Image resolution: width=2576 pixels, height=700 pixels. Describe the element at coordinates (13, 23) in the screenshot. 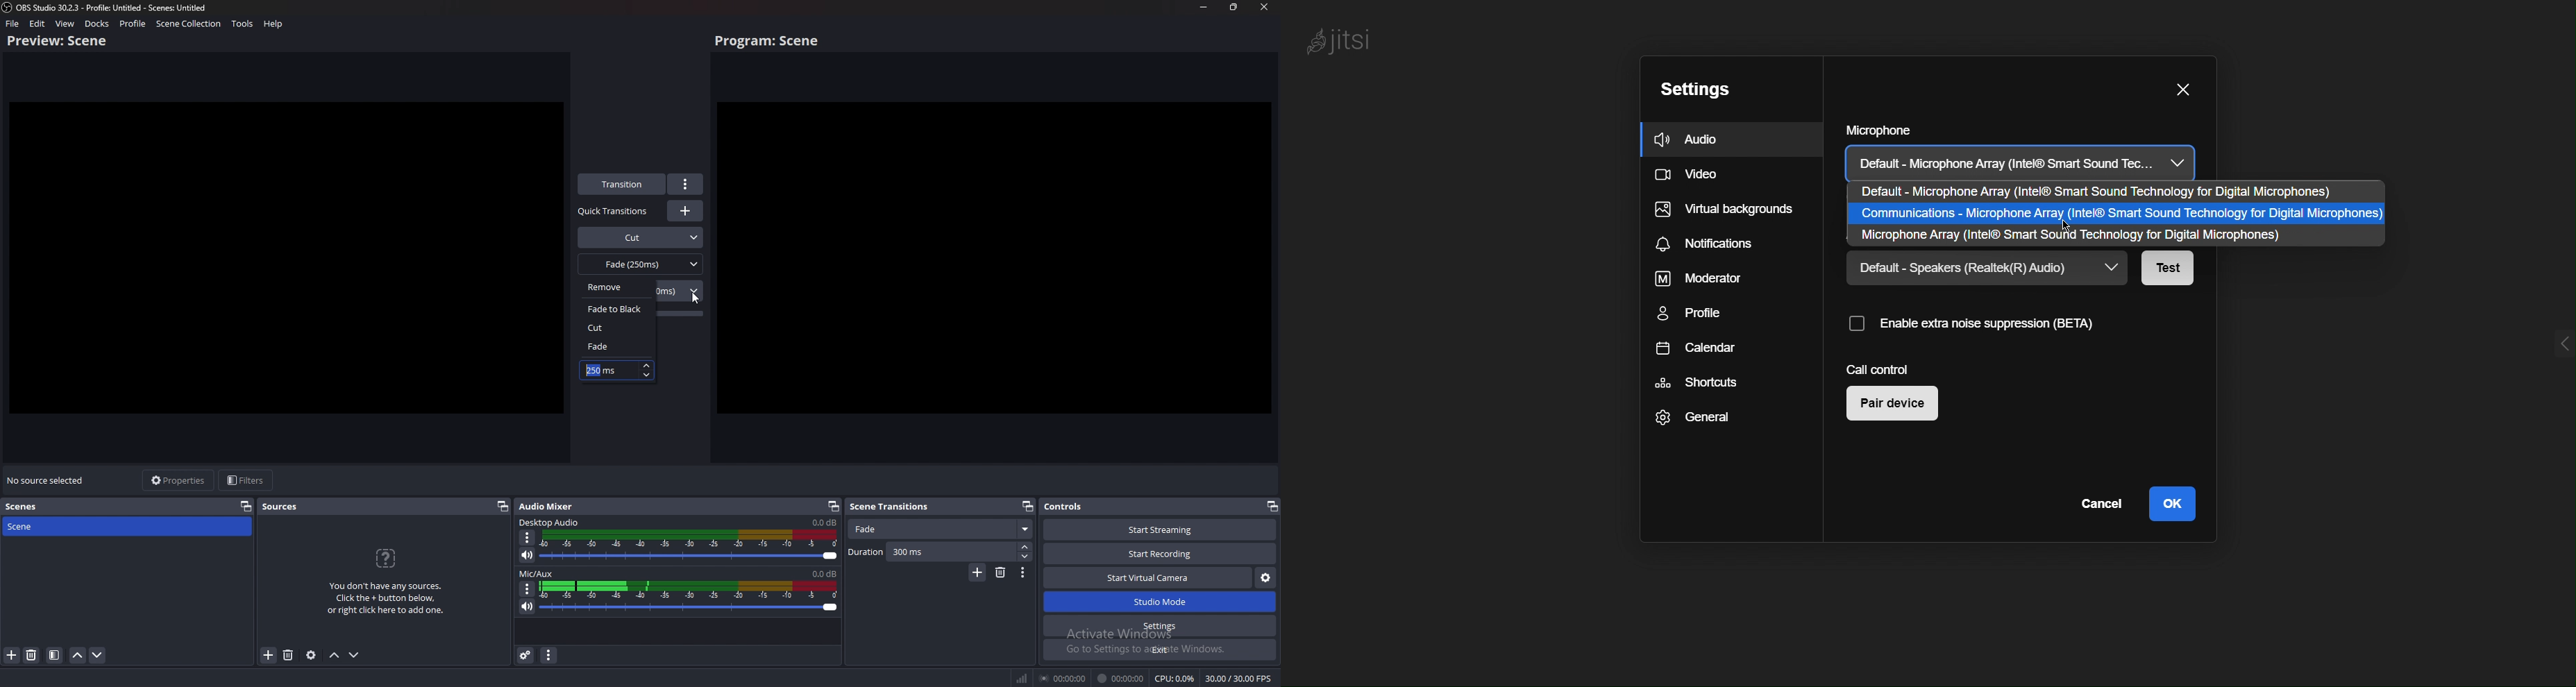

I see `file` at that location.